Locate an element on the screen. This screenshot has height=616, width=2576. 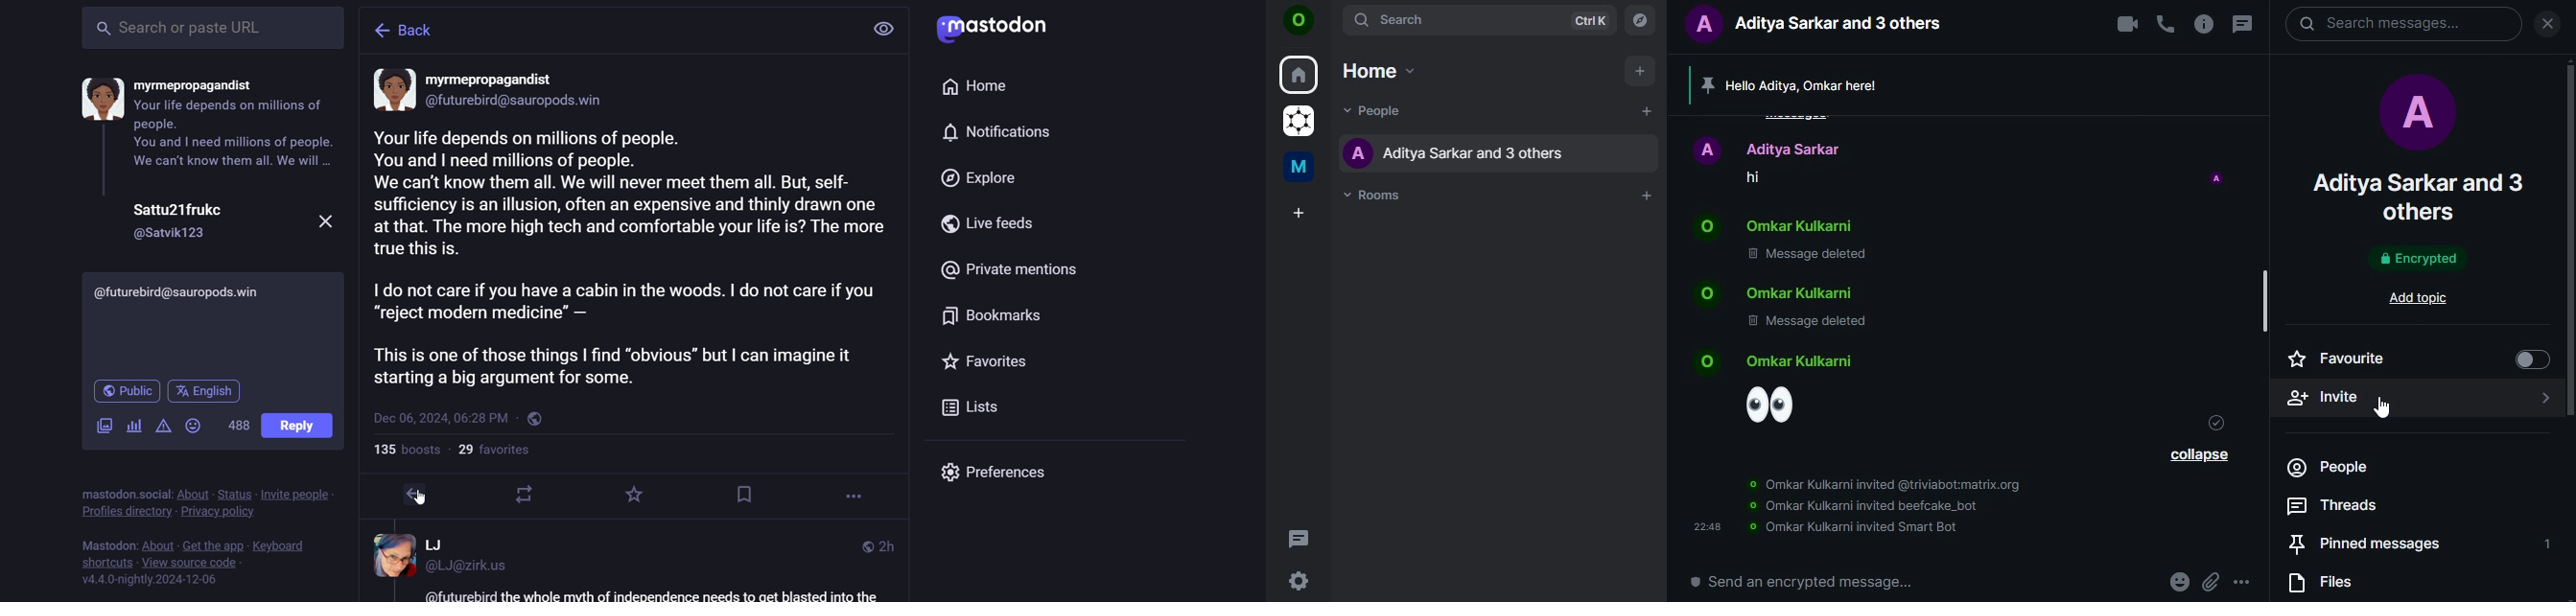
reply is located at coordinates (302, 426).